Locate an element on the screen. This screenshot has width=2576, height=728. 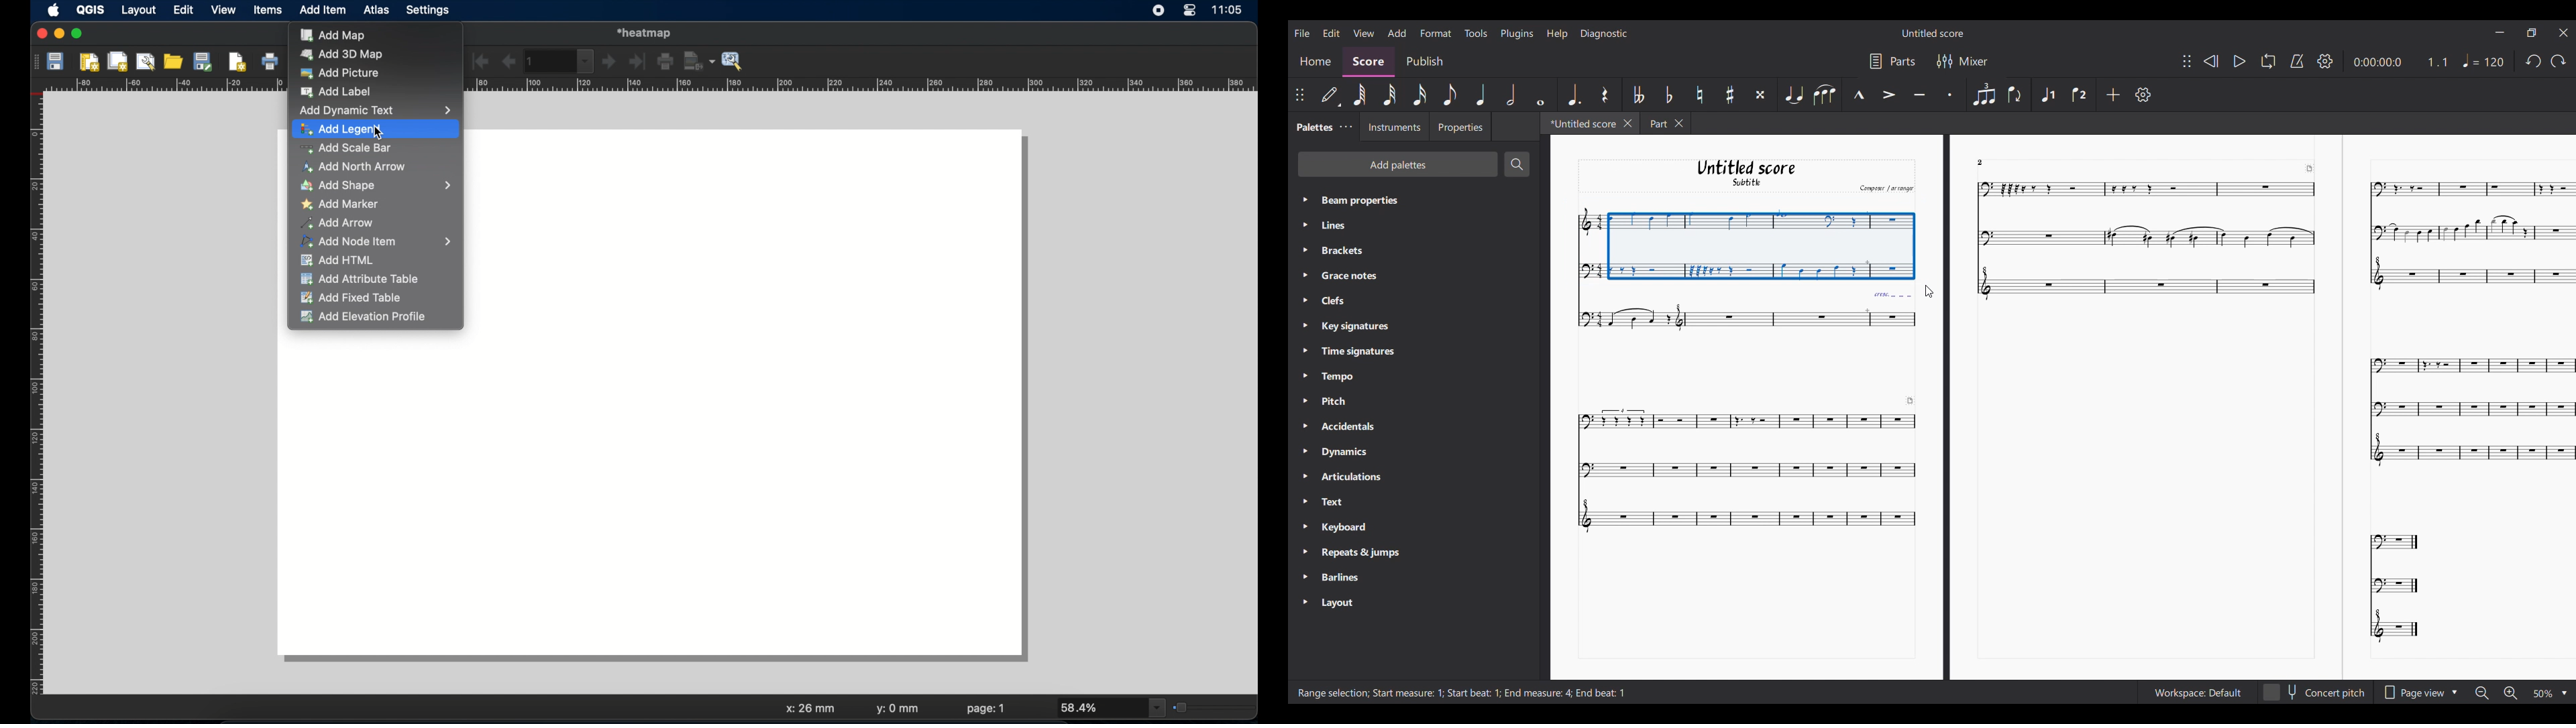
Voice 2 is located at coordinates (2078, 95).